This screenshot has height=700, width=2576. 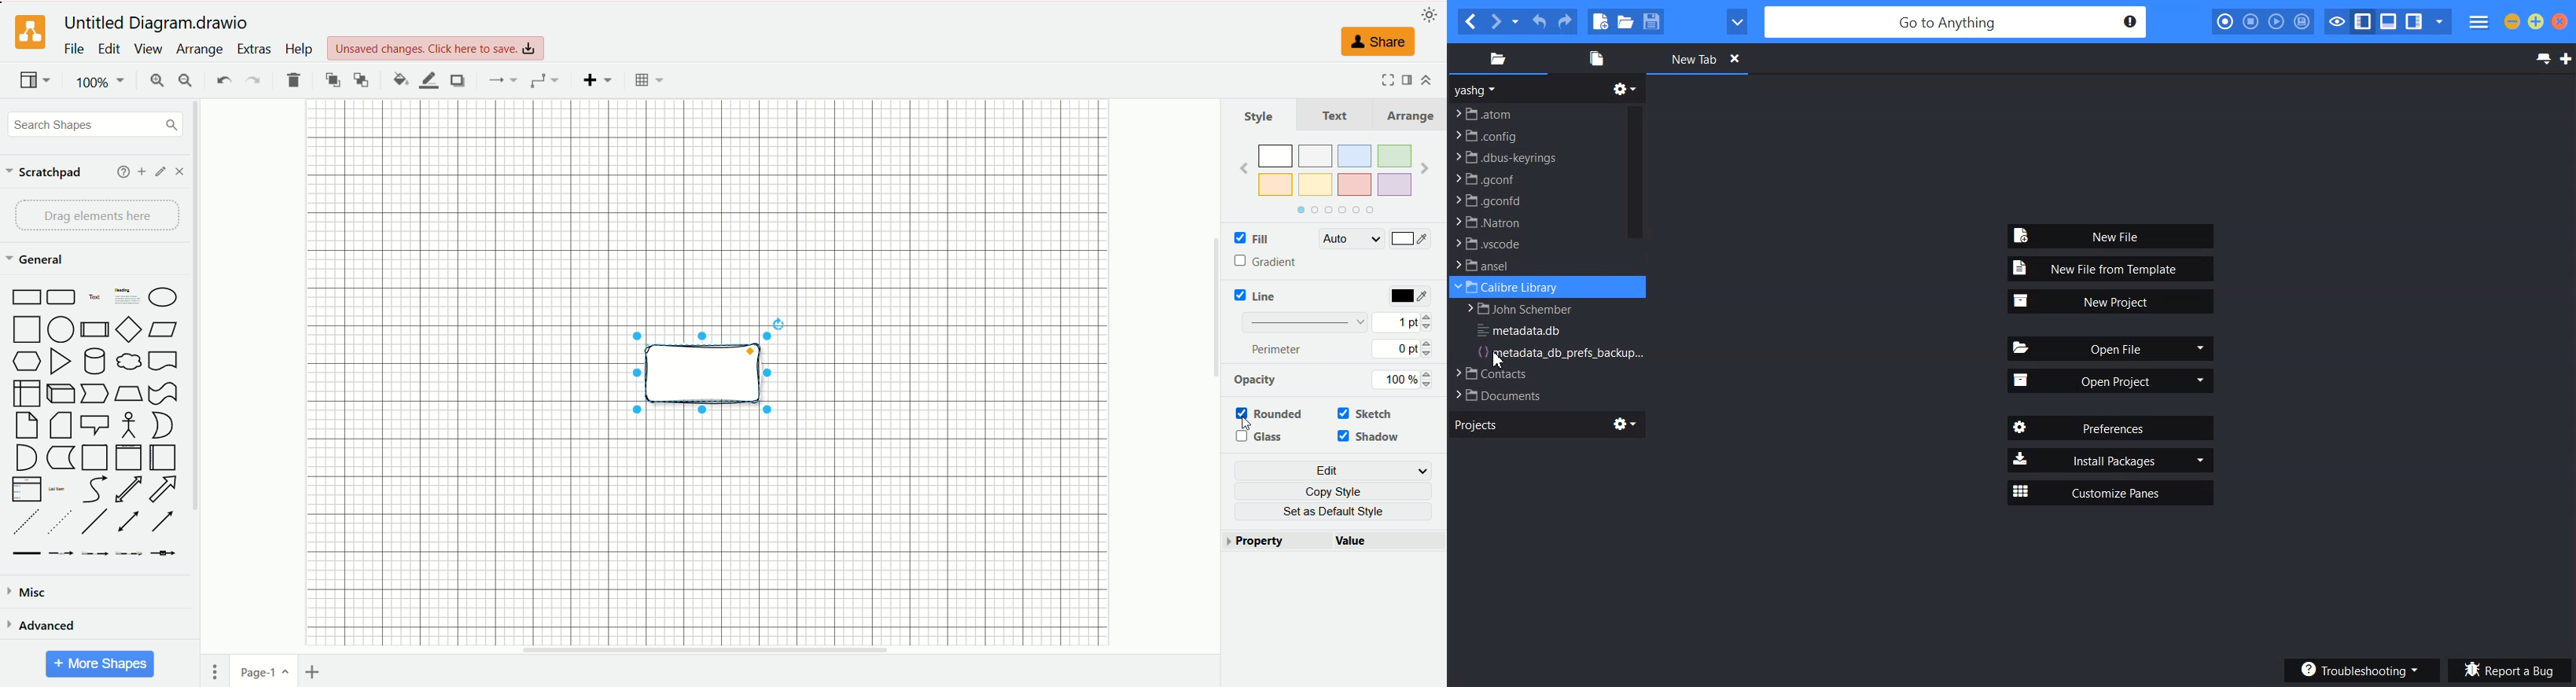 I want to click on general, so click(x=38, y=261).